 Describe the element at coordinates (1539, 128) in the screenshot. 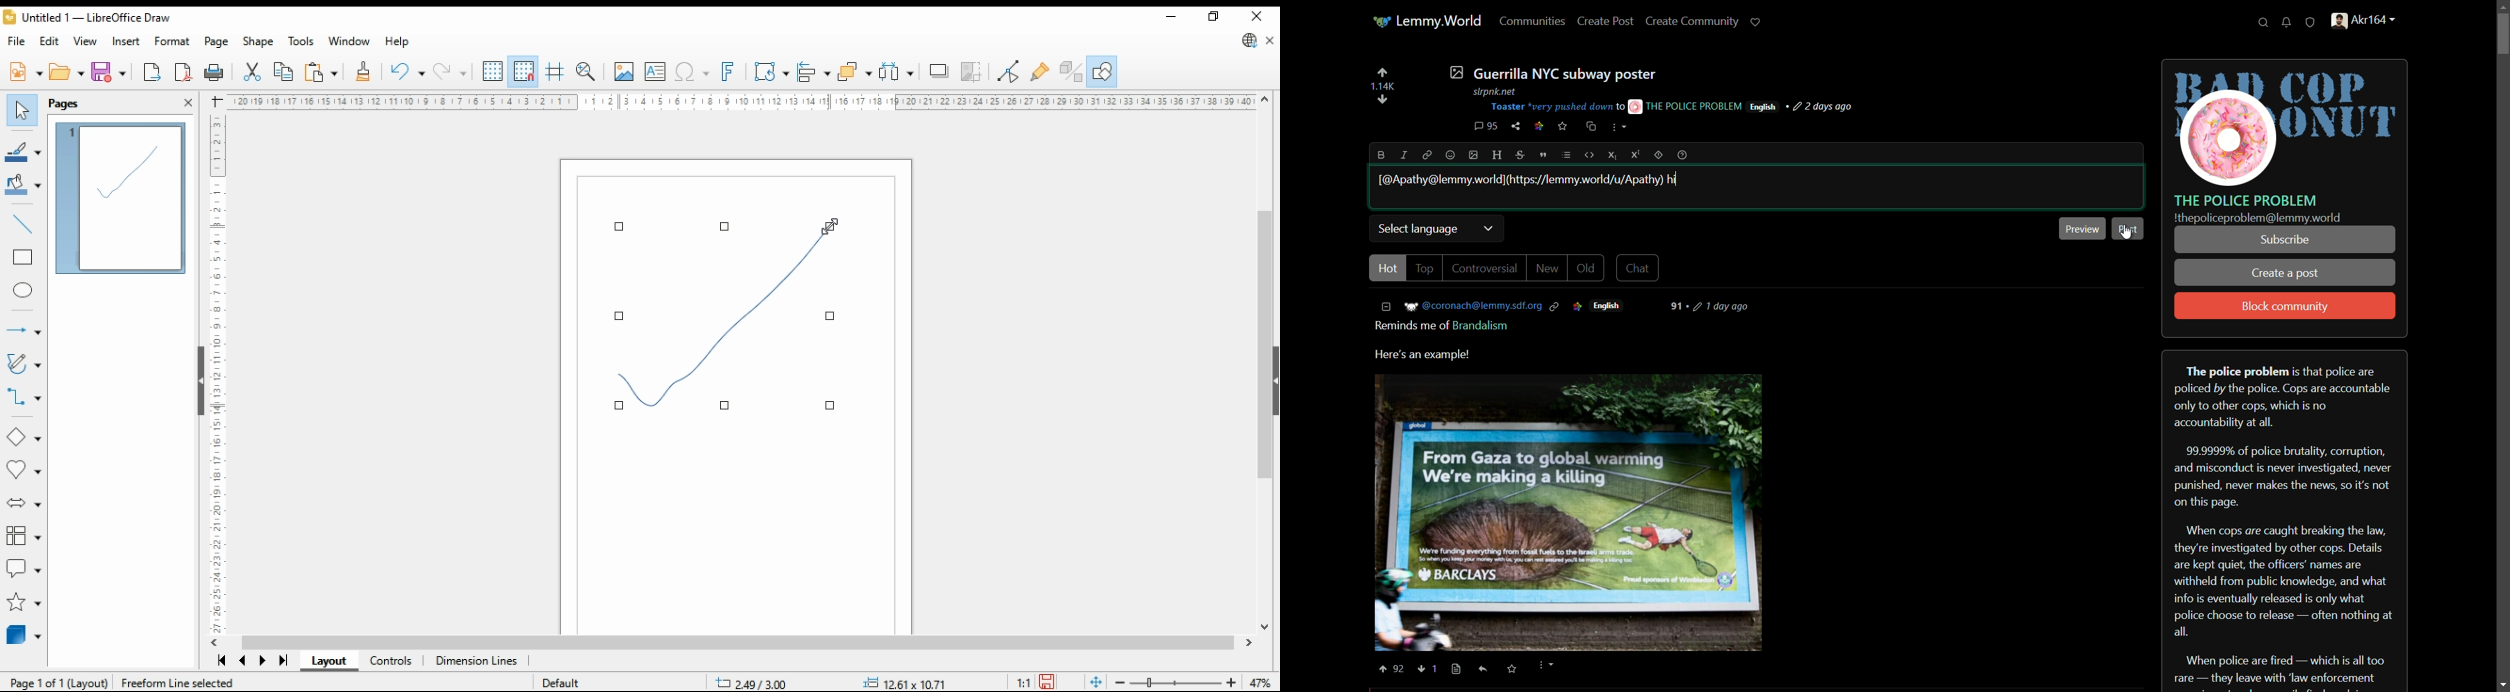

I see `link` at that location.